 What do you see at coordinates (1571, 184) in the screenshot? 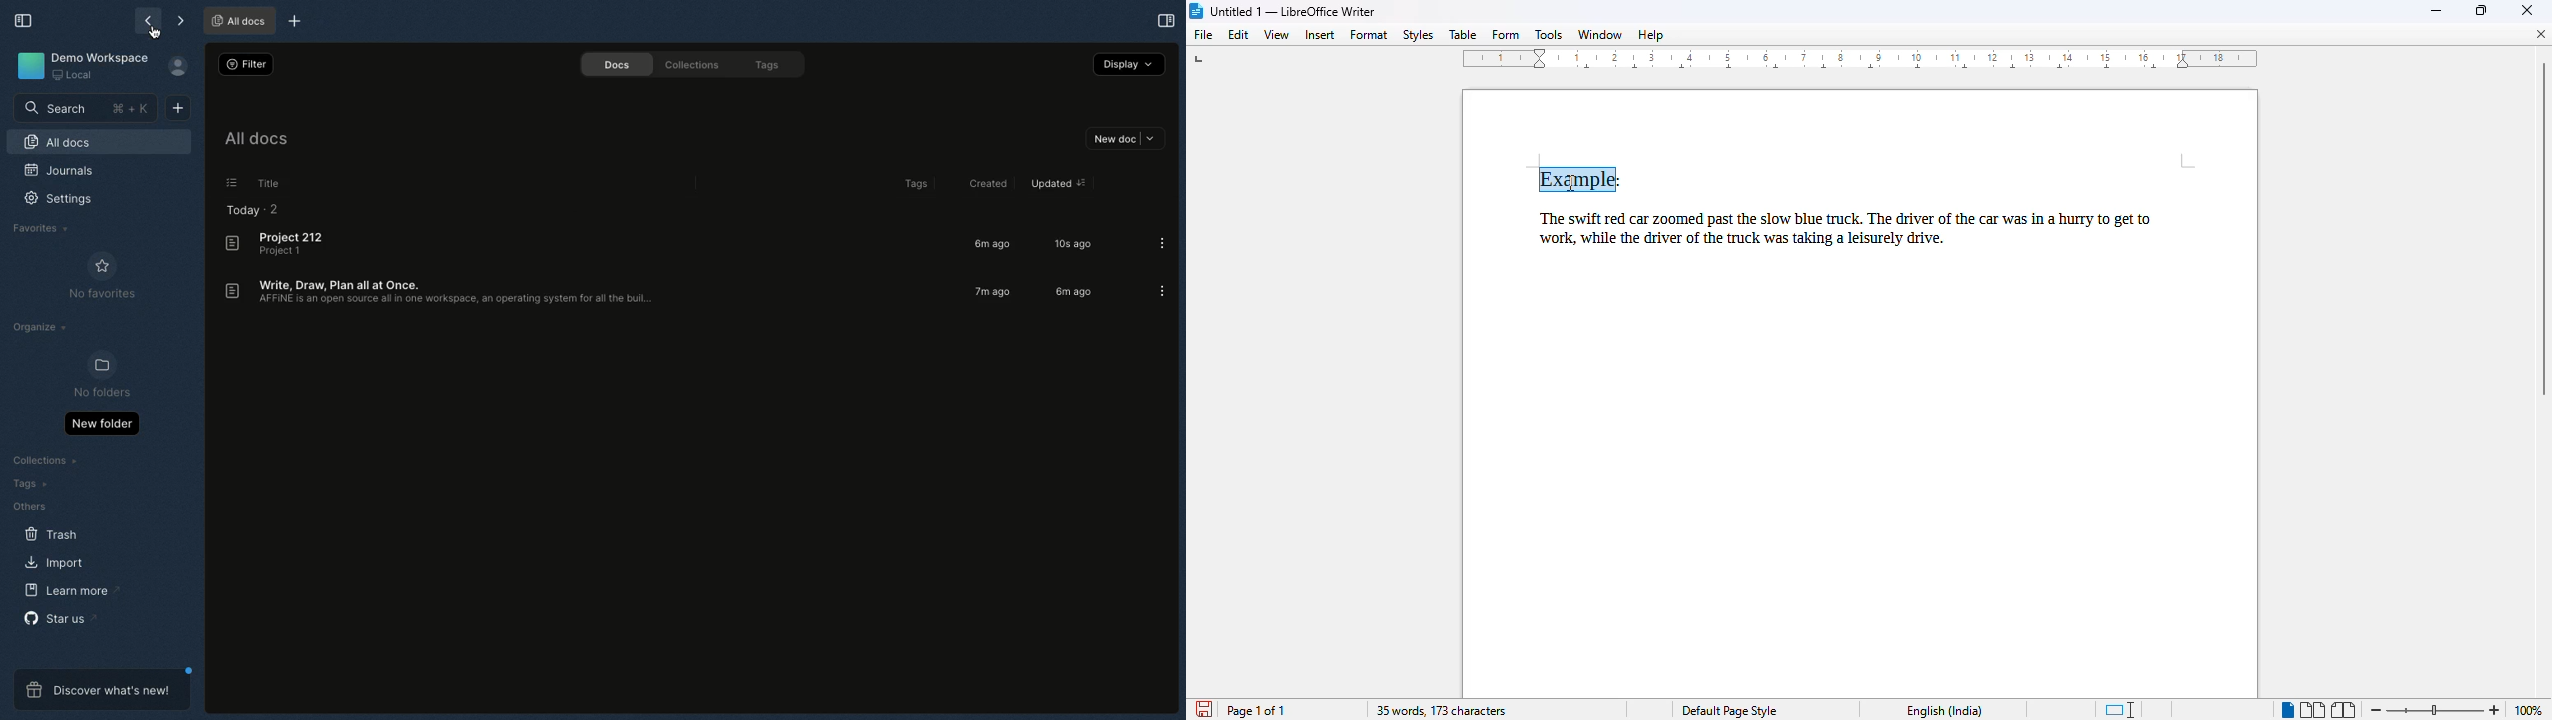
I see `cursor` at bounding box center [1571, 184].